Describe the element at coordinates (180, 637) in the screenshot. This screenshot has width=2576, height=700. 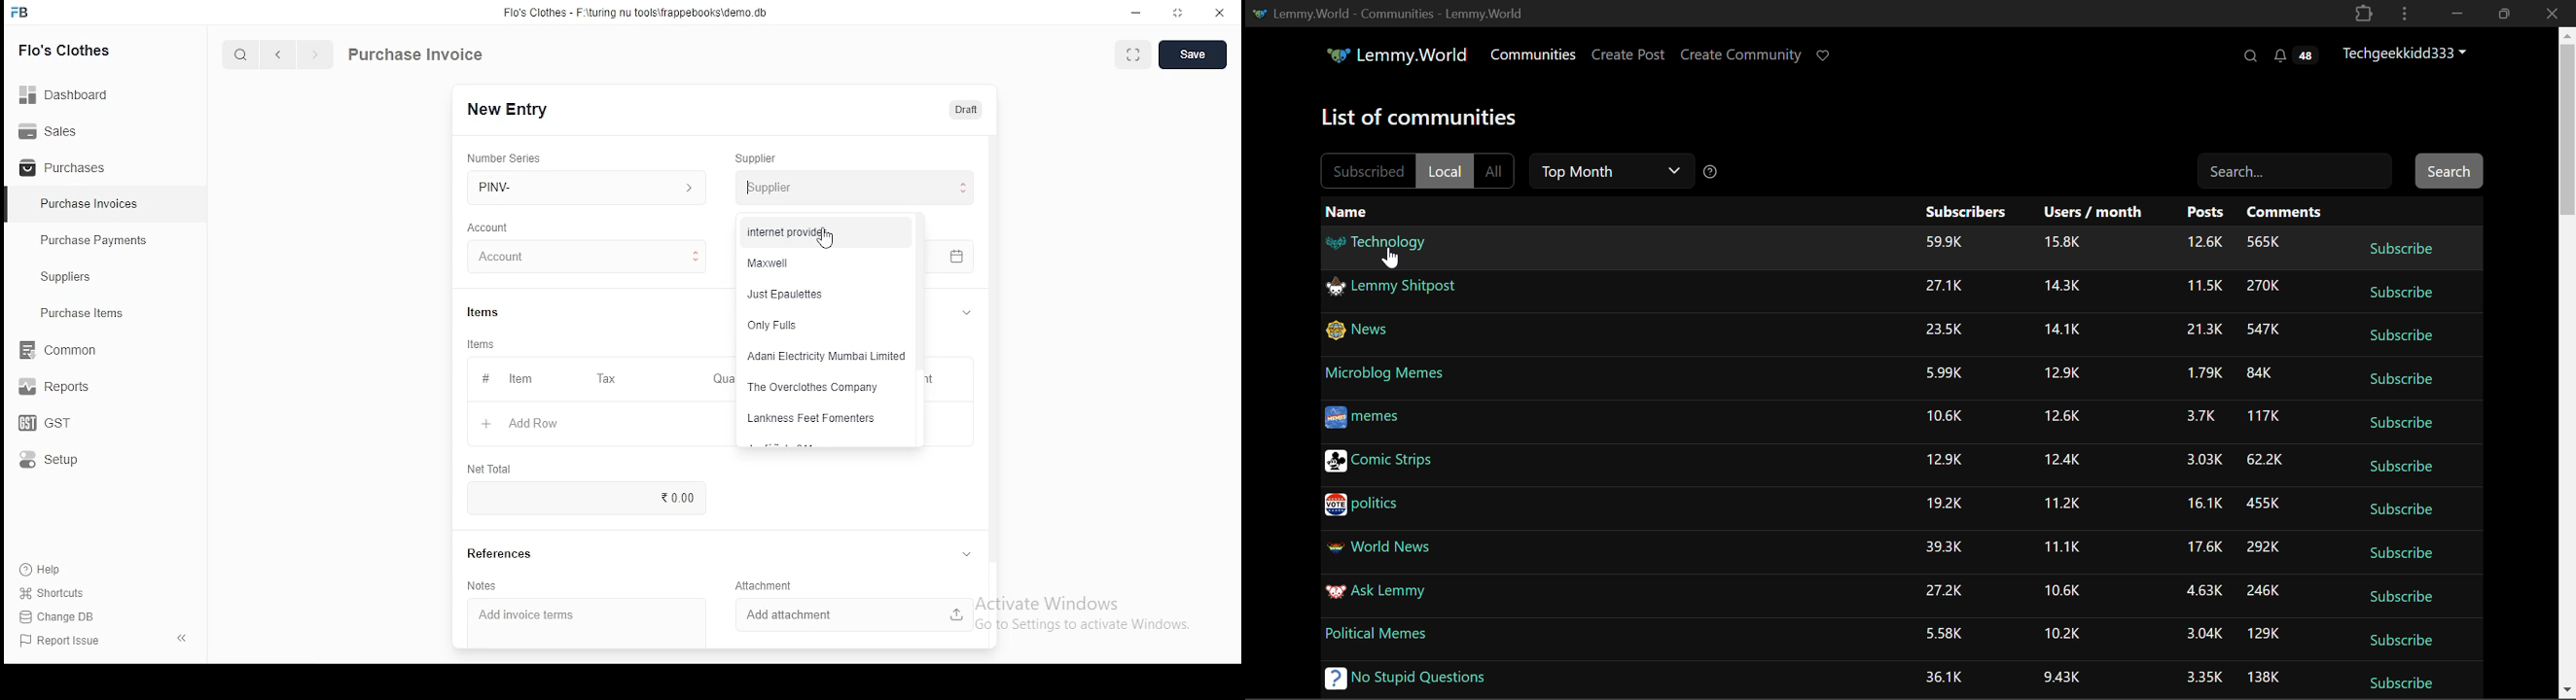
I see `close pane` at that location.